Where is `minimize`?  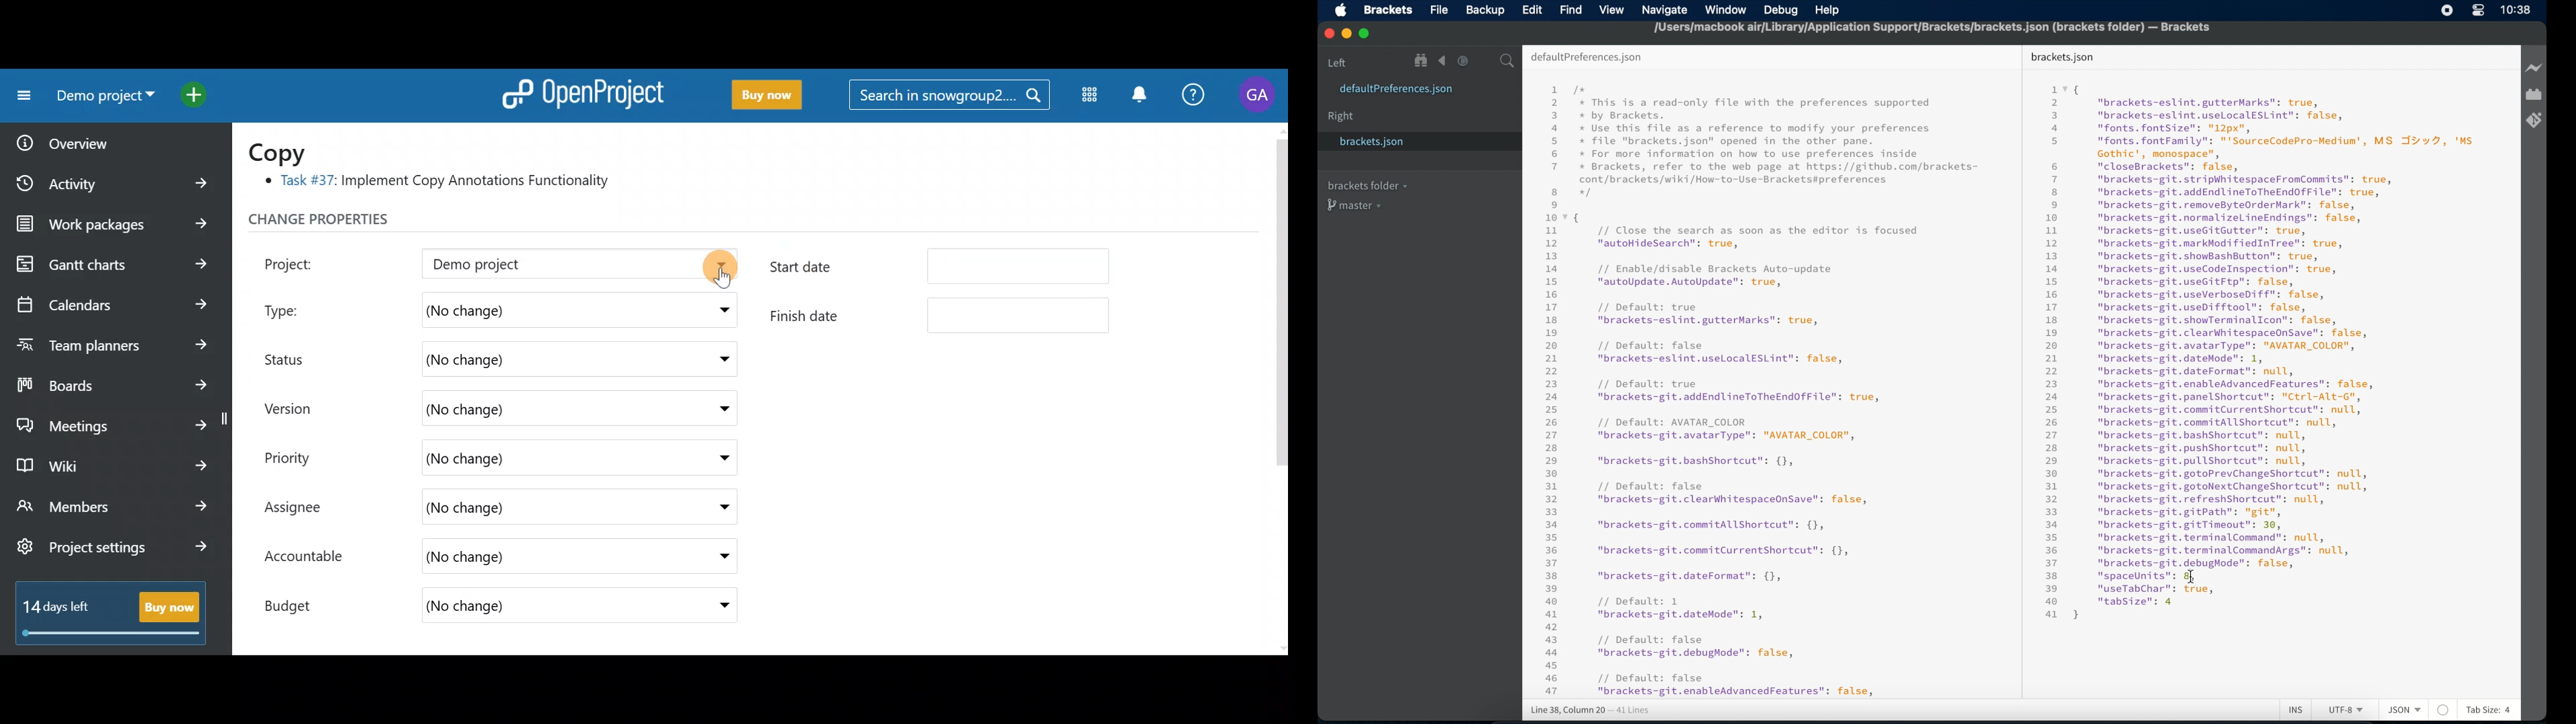 minimize is located at coordinates (1348, 34).